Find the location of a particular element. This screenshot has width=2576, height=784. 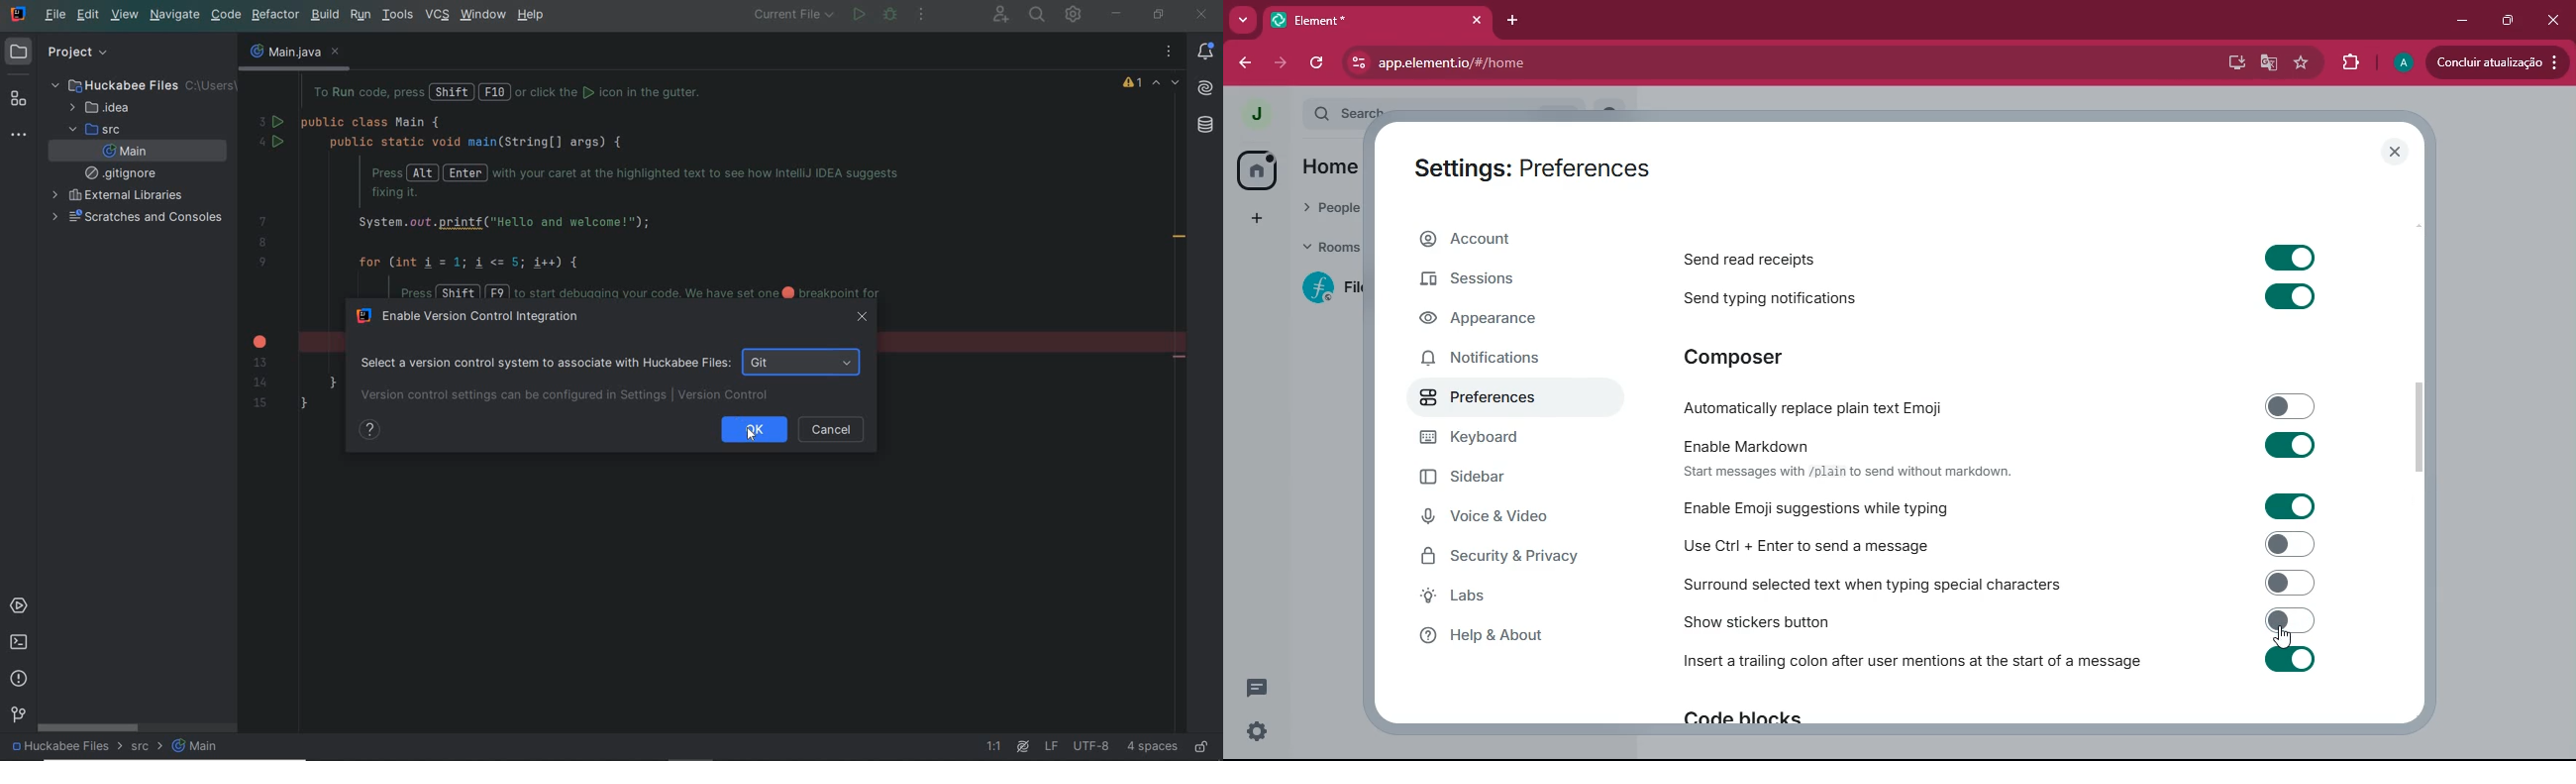

composer  is located at coordinates (1746, 358).